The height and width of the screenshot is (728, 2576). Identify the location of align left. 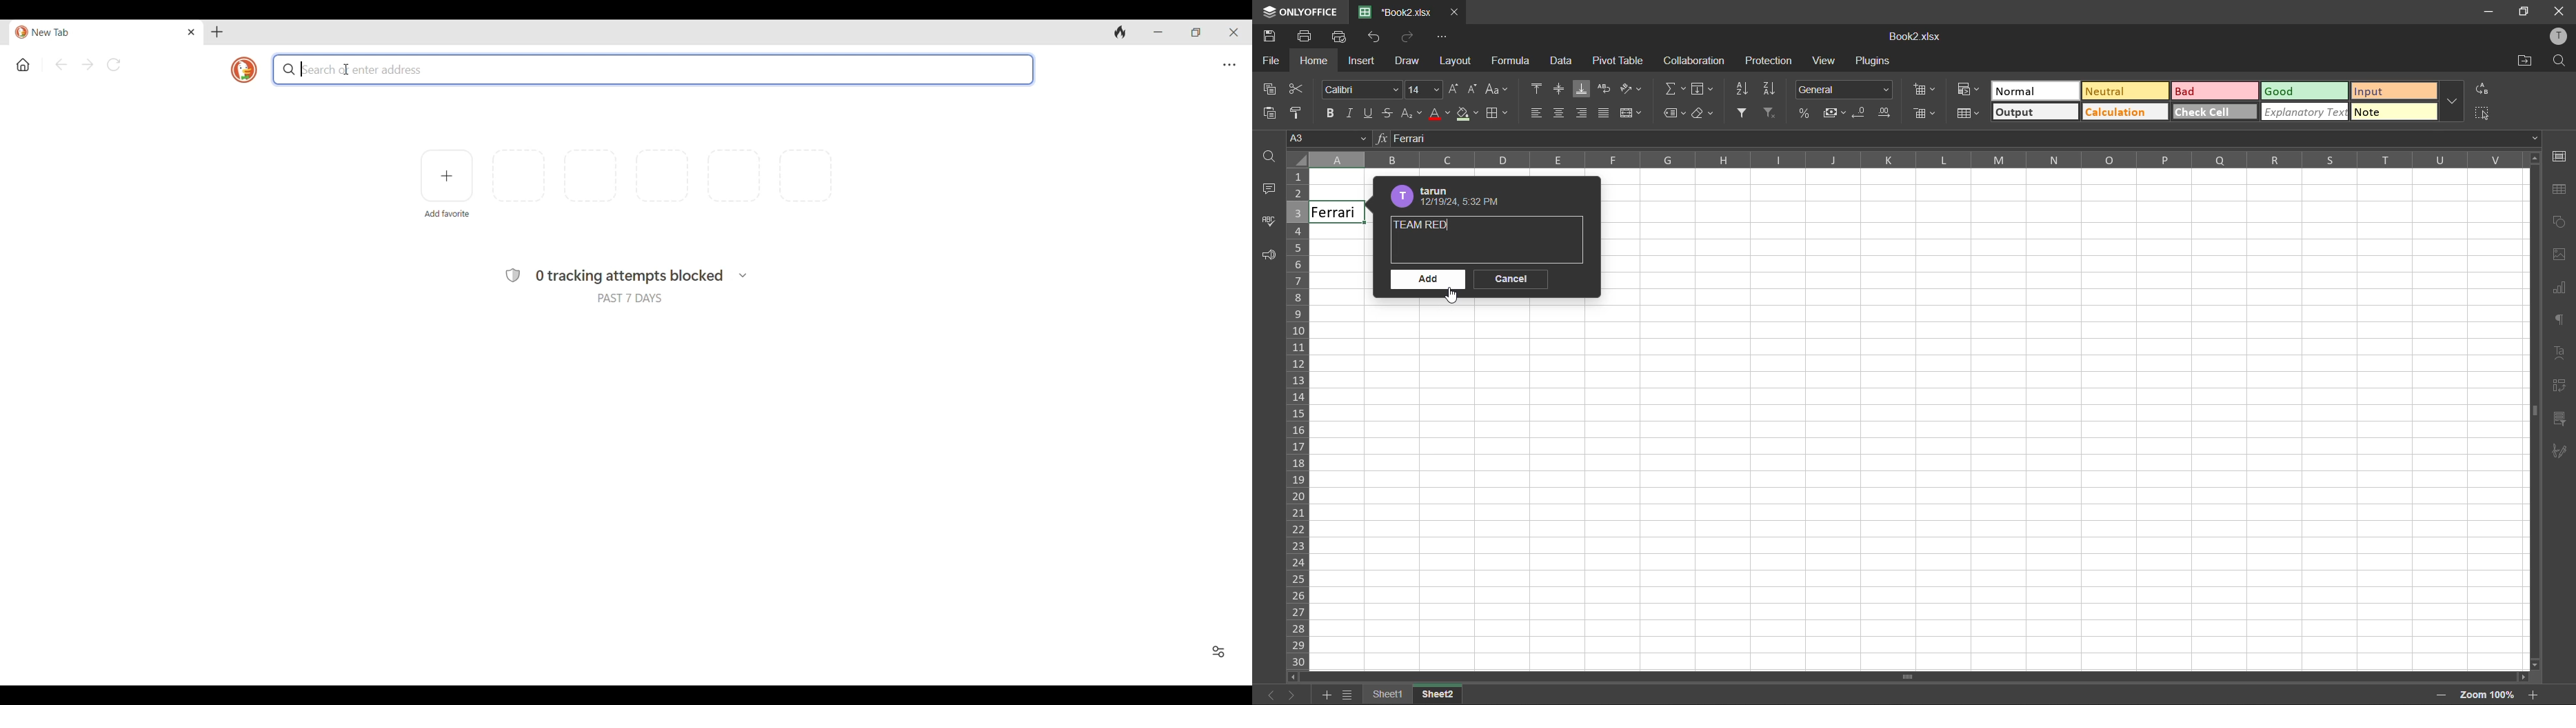
(1537, 113).